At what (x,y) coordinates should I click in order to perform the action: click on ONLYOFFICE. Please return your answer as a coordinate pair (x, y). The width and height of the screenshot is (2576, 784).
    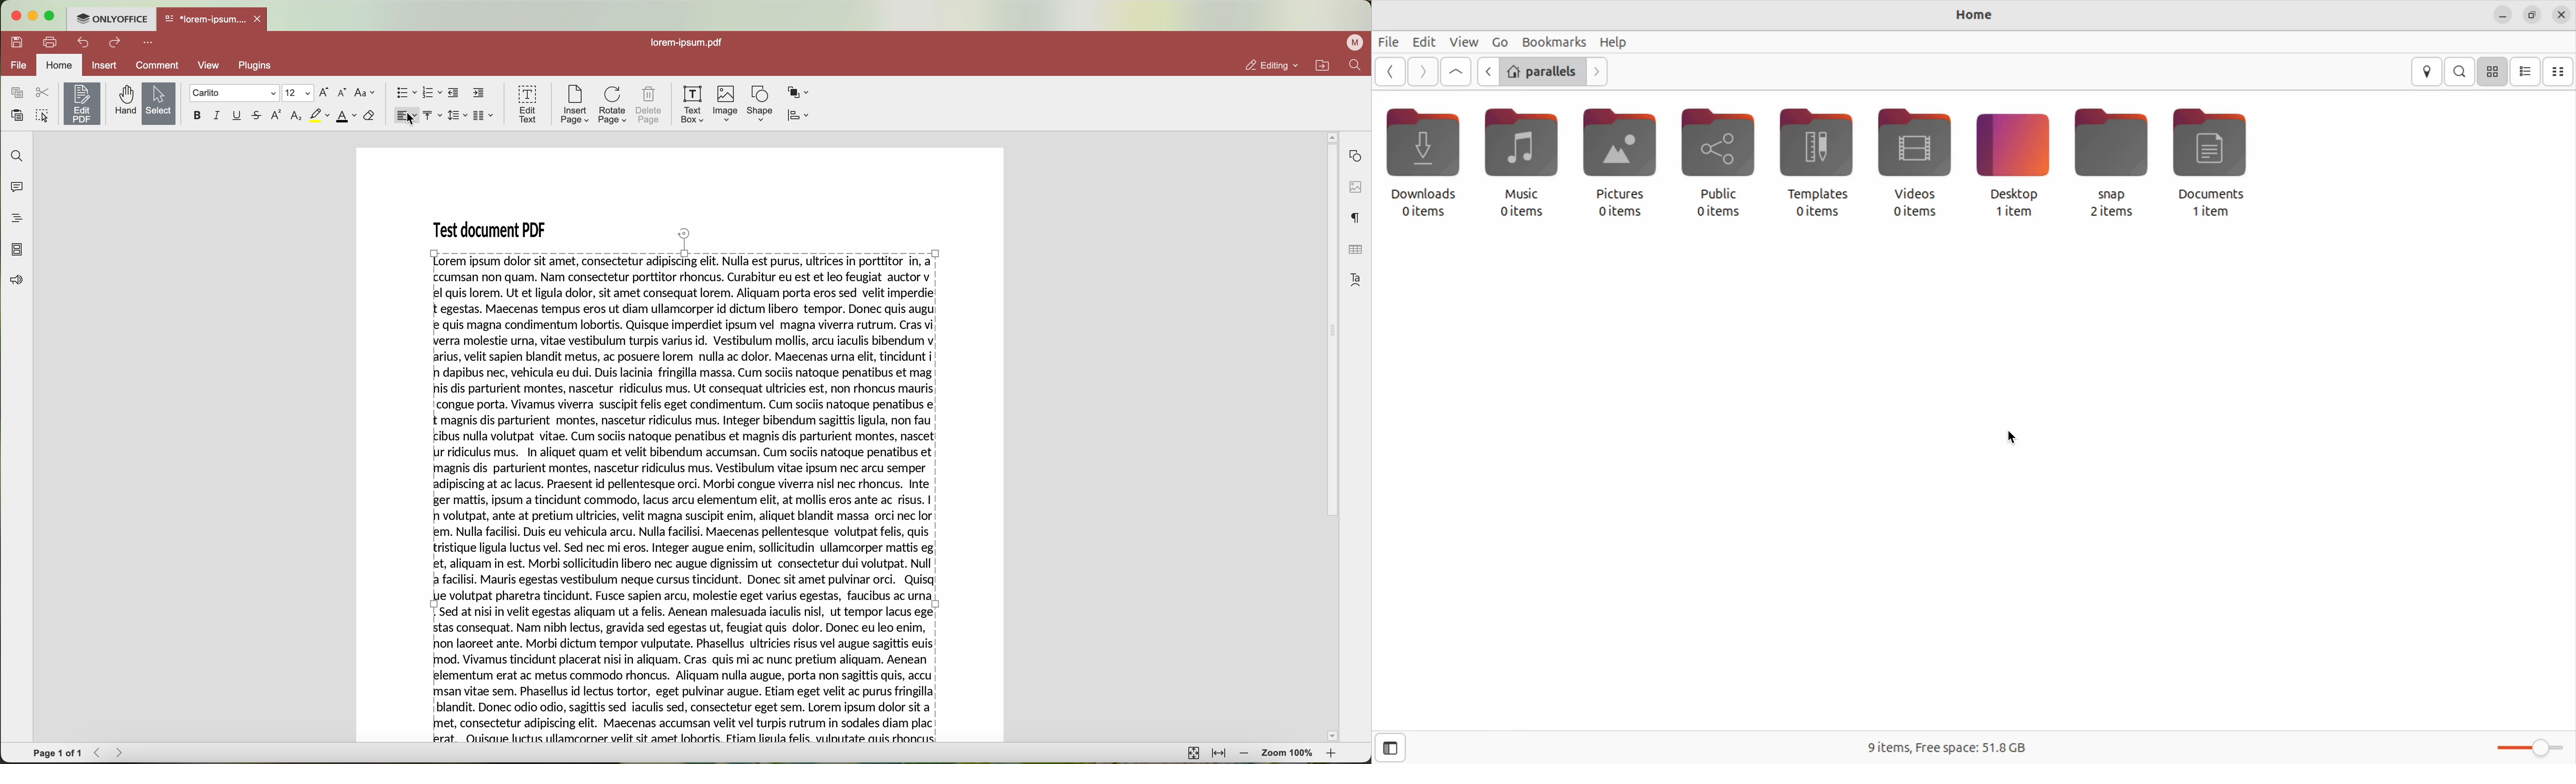
    Looking at the image, I should click on (113, 20).